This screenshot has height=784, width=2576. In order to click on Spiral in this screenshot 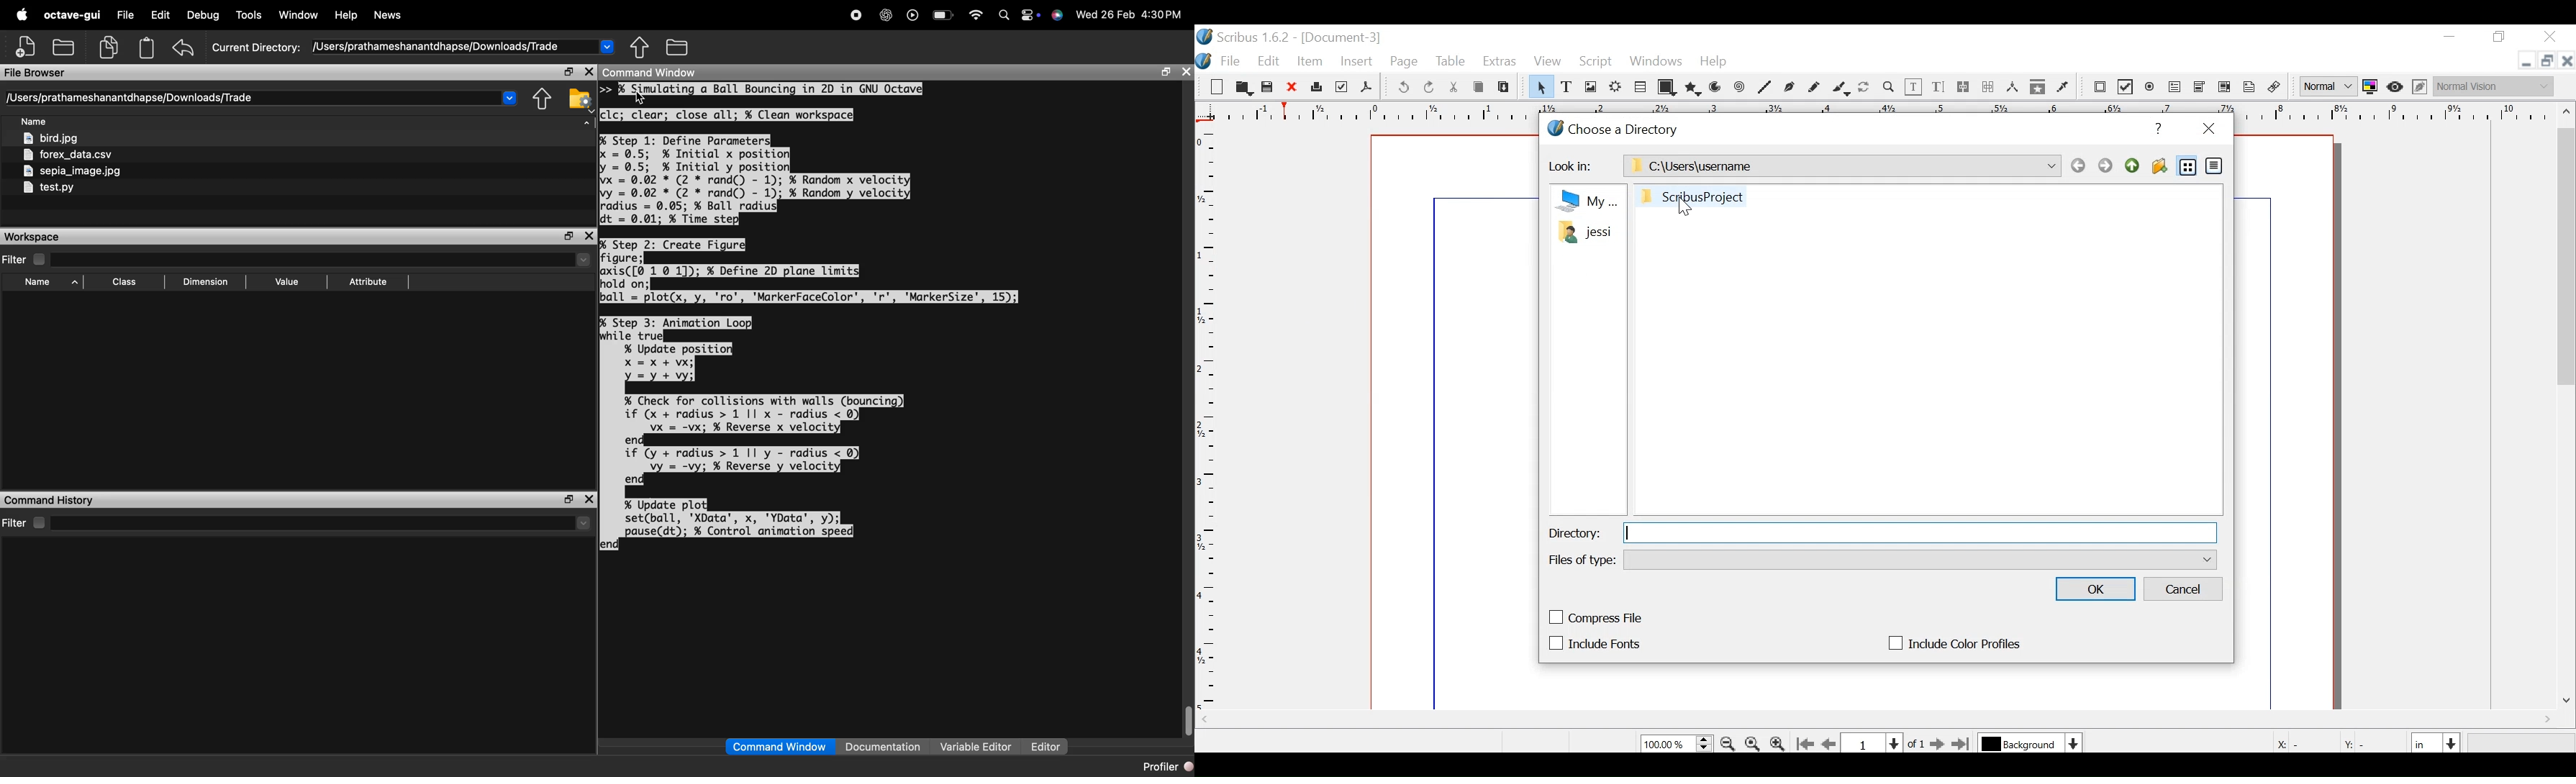, I will do `click(1740, 88)`.